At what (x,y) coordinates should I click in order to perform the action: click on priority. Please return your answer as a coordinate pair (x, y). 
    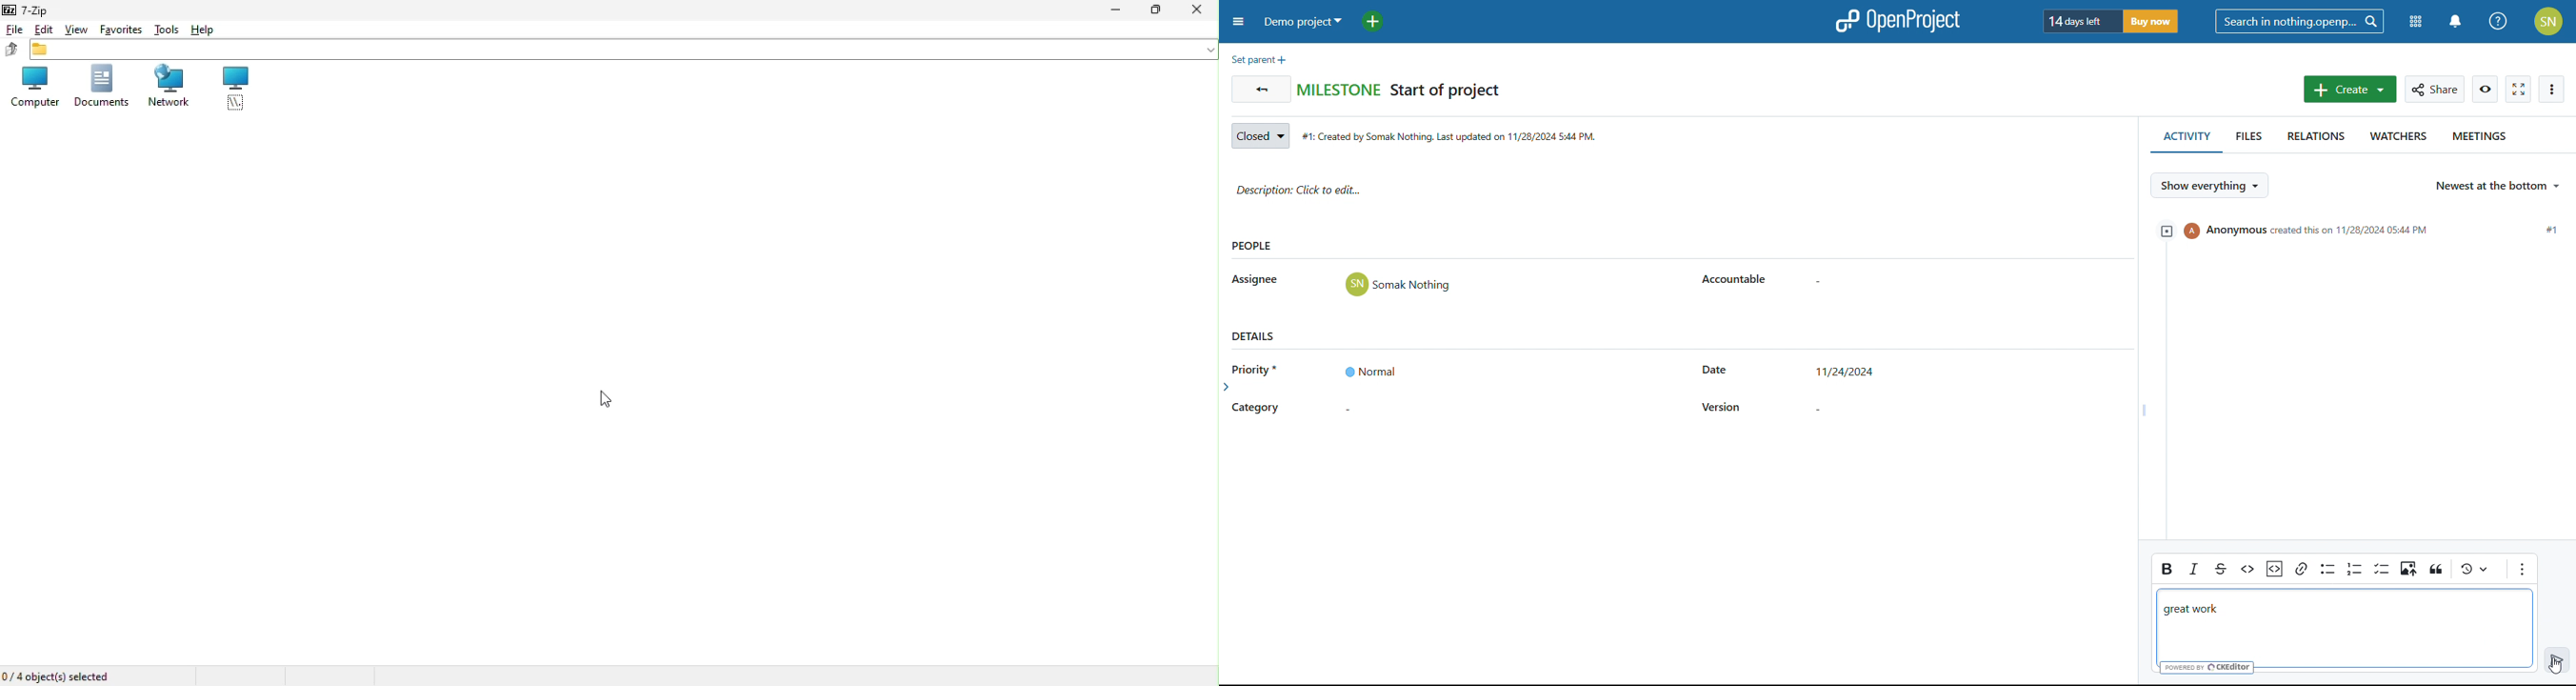
    Looking at the image, I should click on (1260, 368).